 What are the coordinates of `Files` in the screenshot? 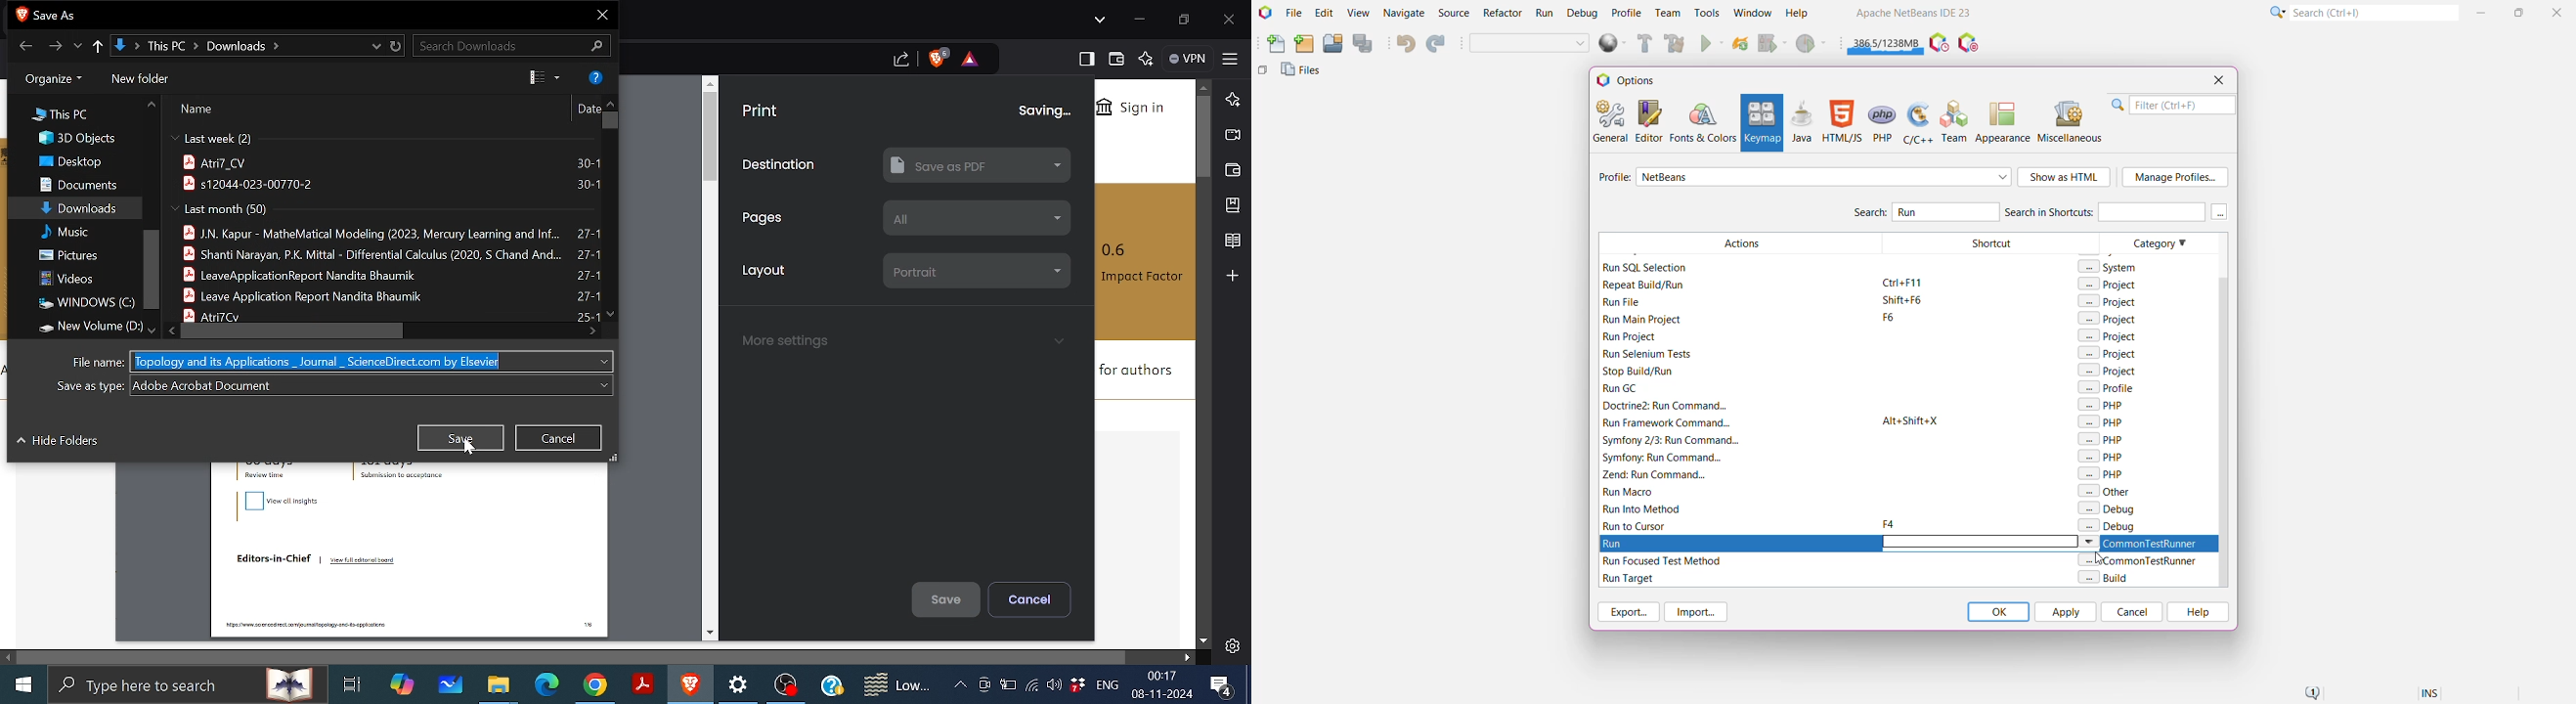 It's located at (497, 687).